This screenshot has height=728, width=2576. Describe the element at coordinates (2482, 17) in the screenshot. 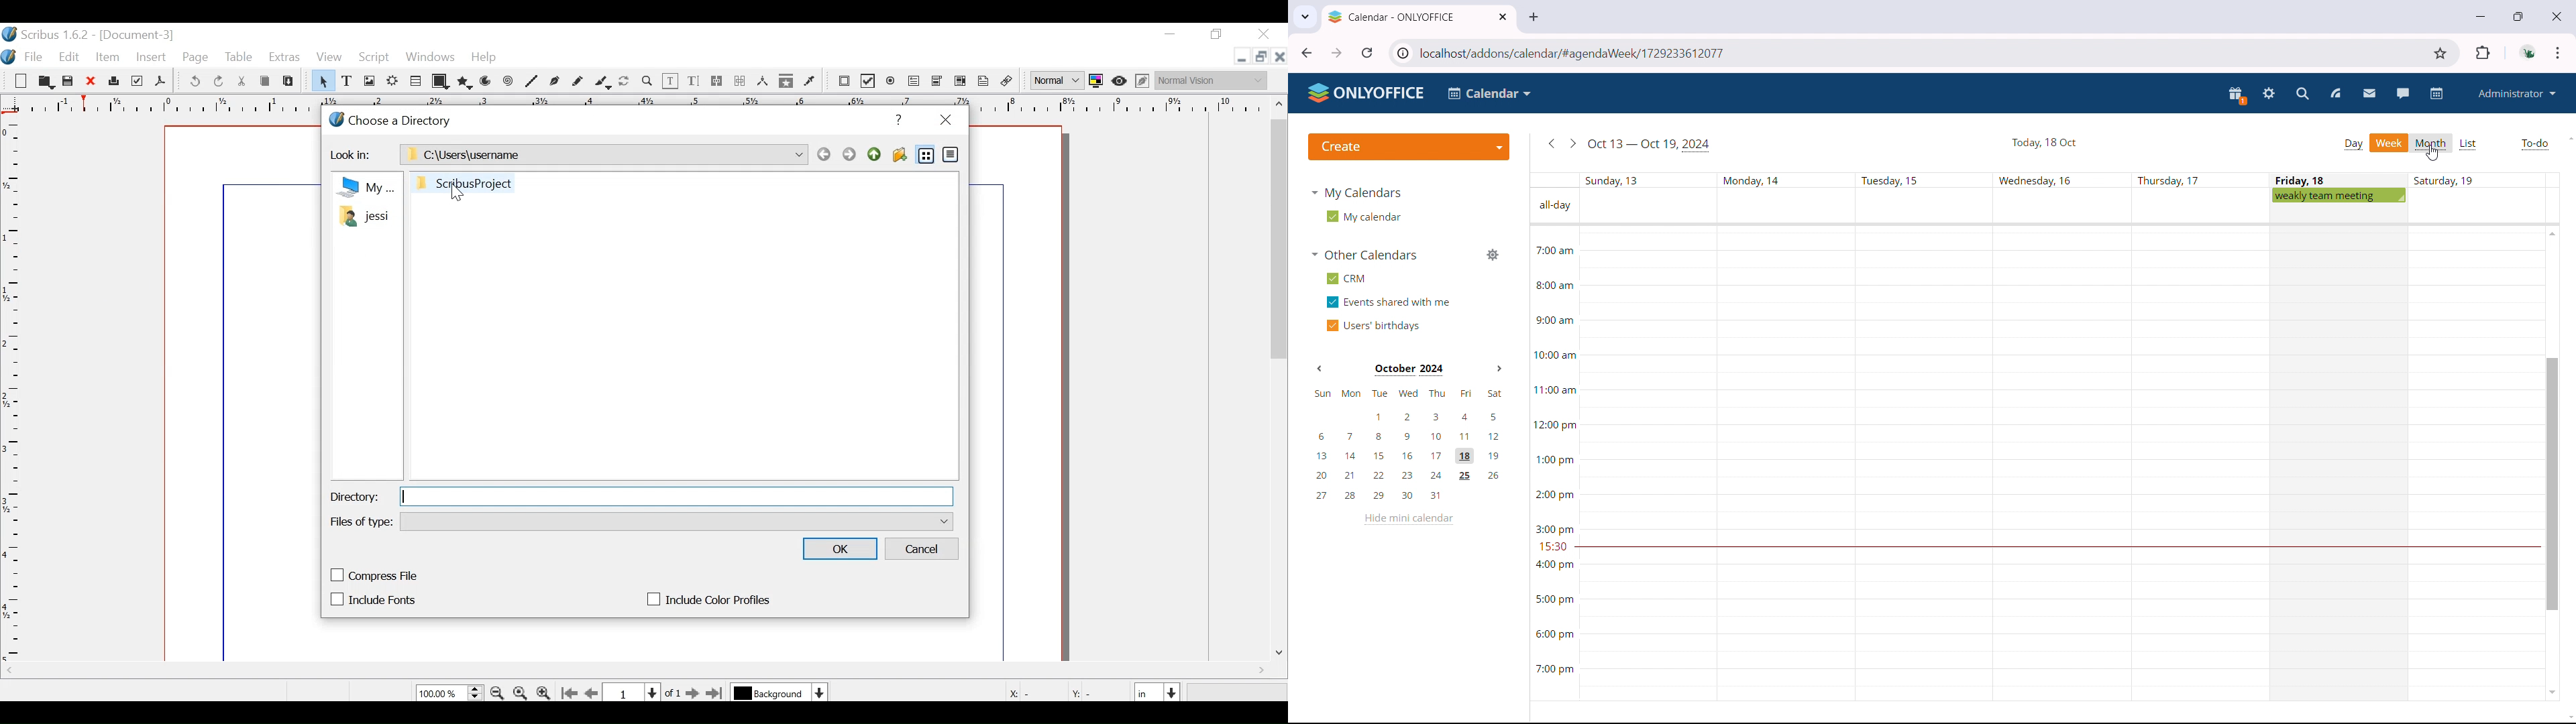

I see `minimize` at that location.